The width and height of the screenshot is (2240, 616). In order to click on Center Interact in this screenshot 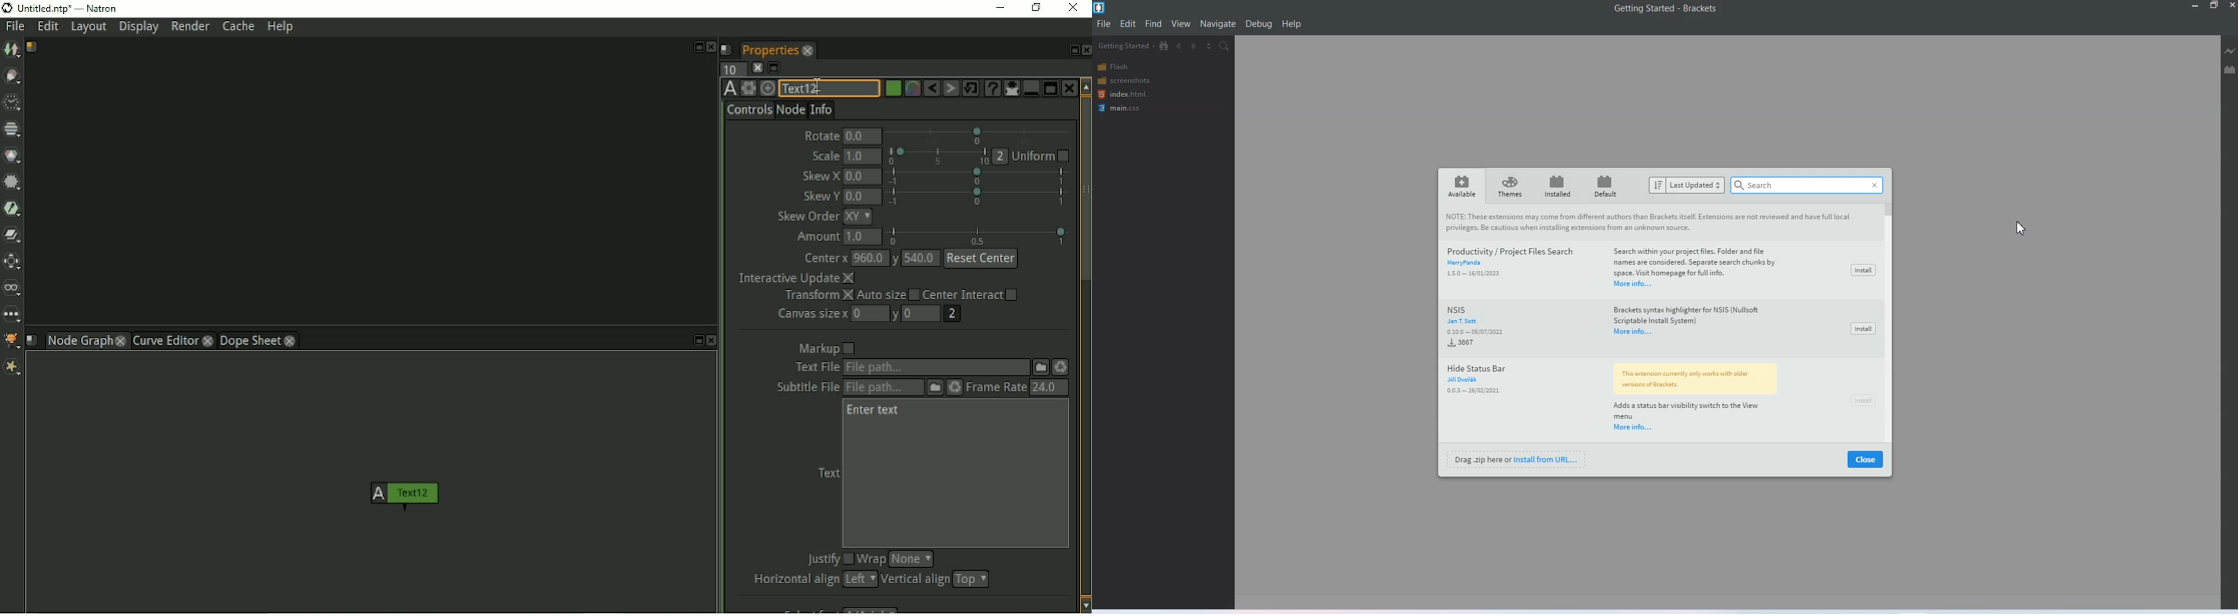, I will do `click(972, 294)`.